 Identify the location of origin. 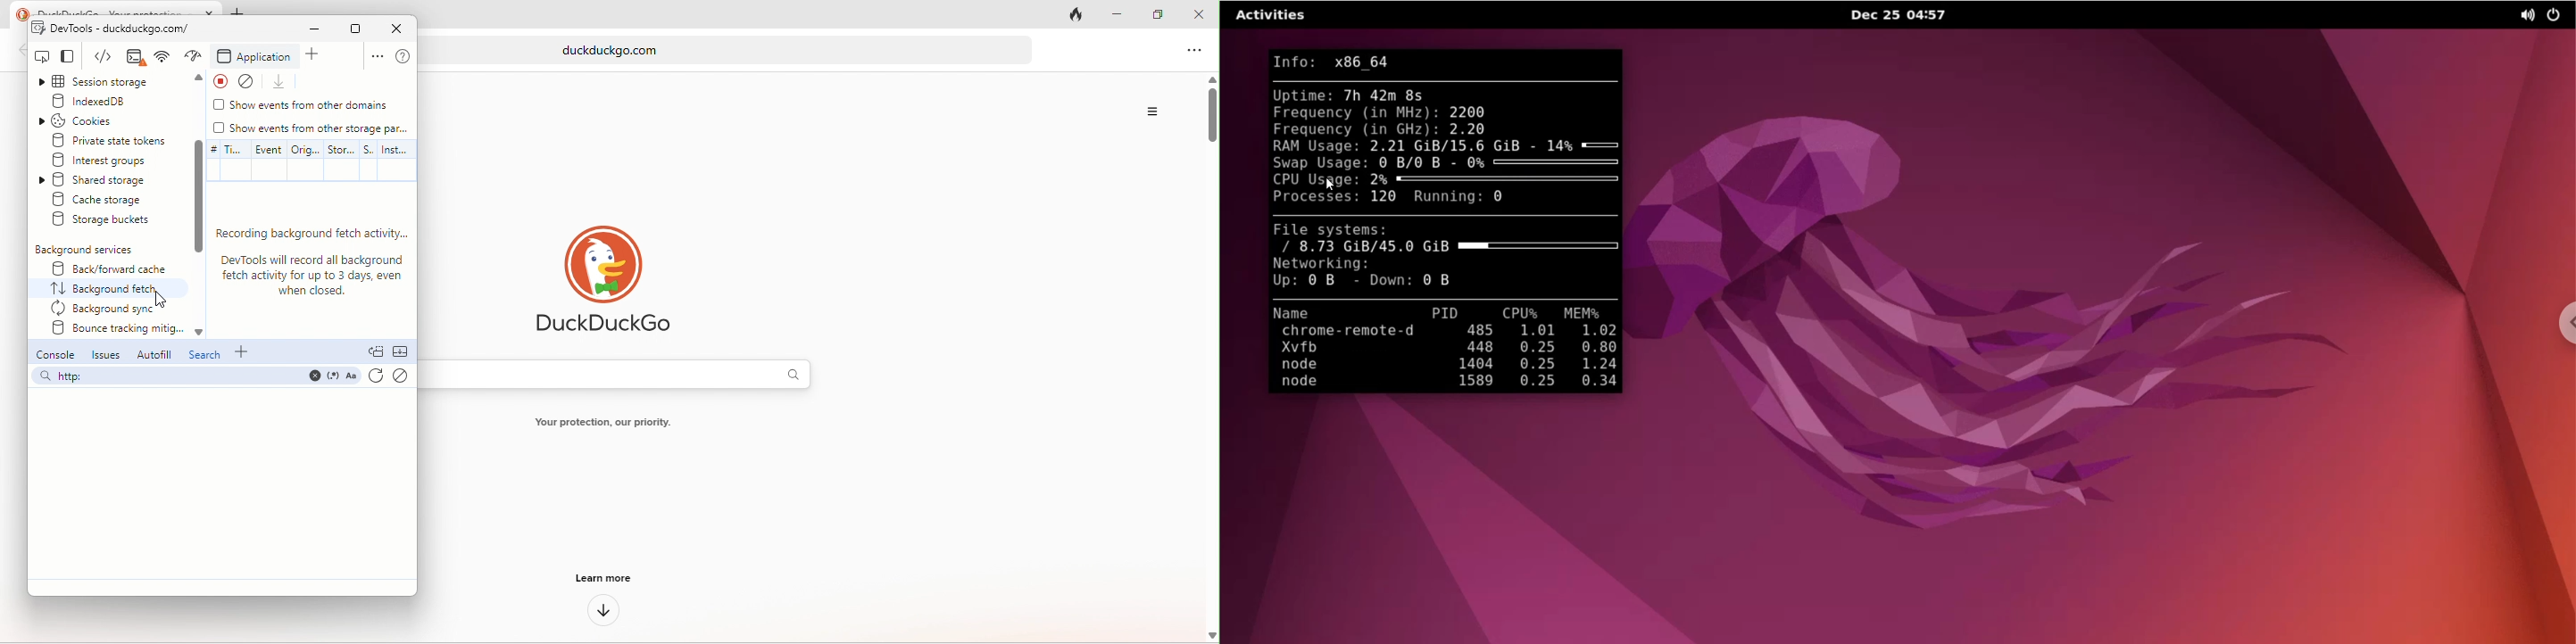
(307, 160).